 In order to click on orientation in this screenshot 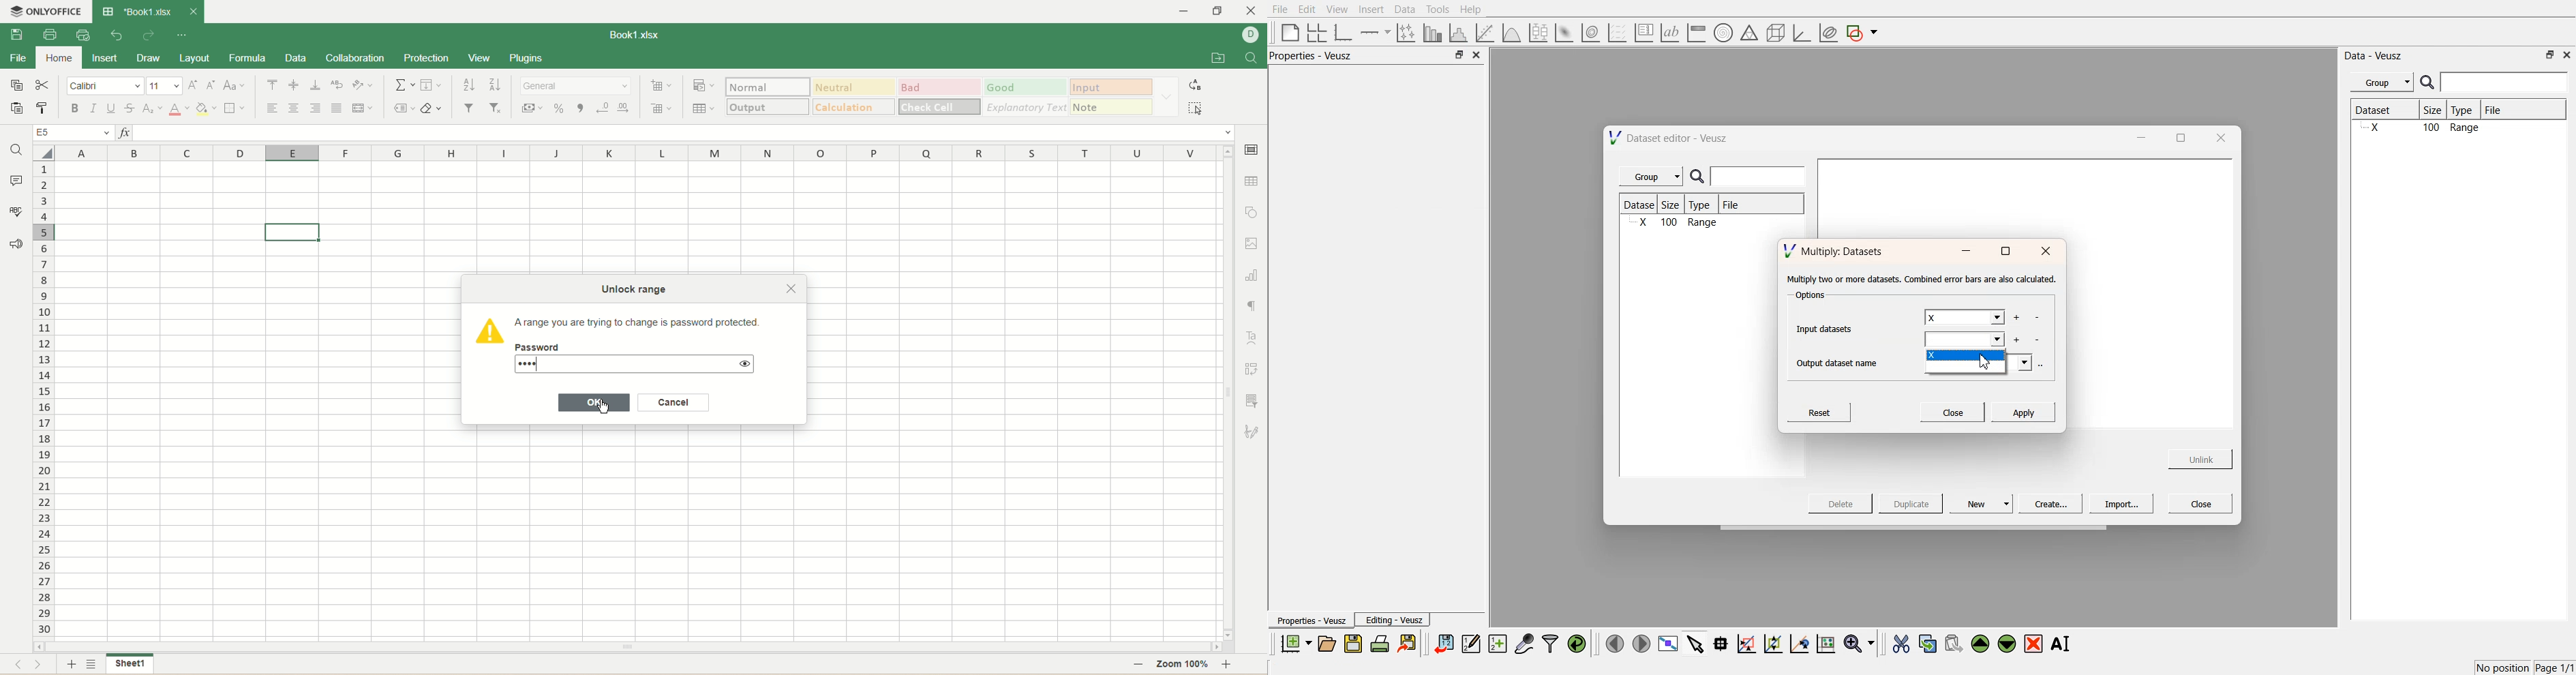, I will do `click(364, 85)`.